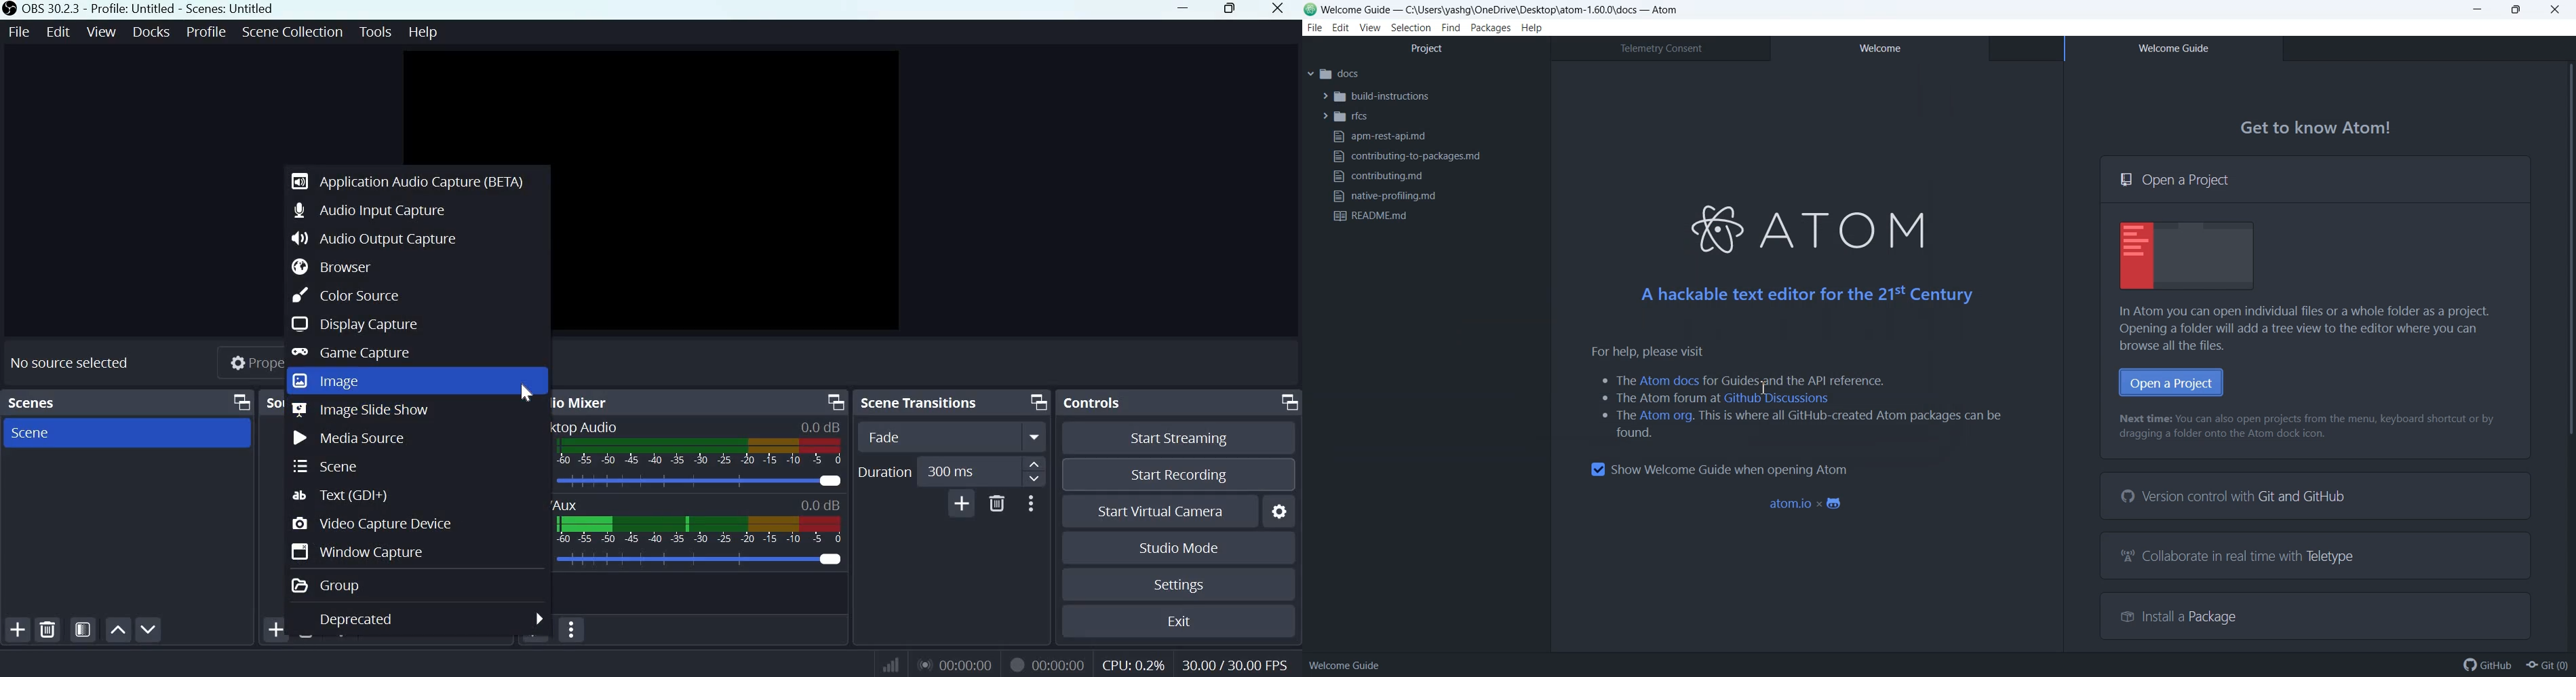 This screenshot has width=2576, height=700. I want to click on cursor, so click(526, 393).